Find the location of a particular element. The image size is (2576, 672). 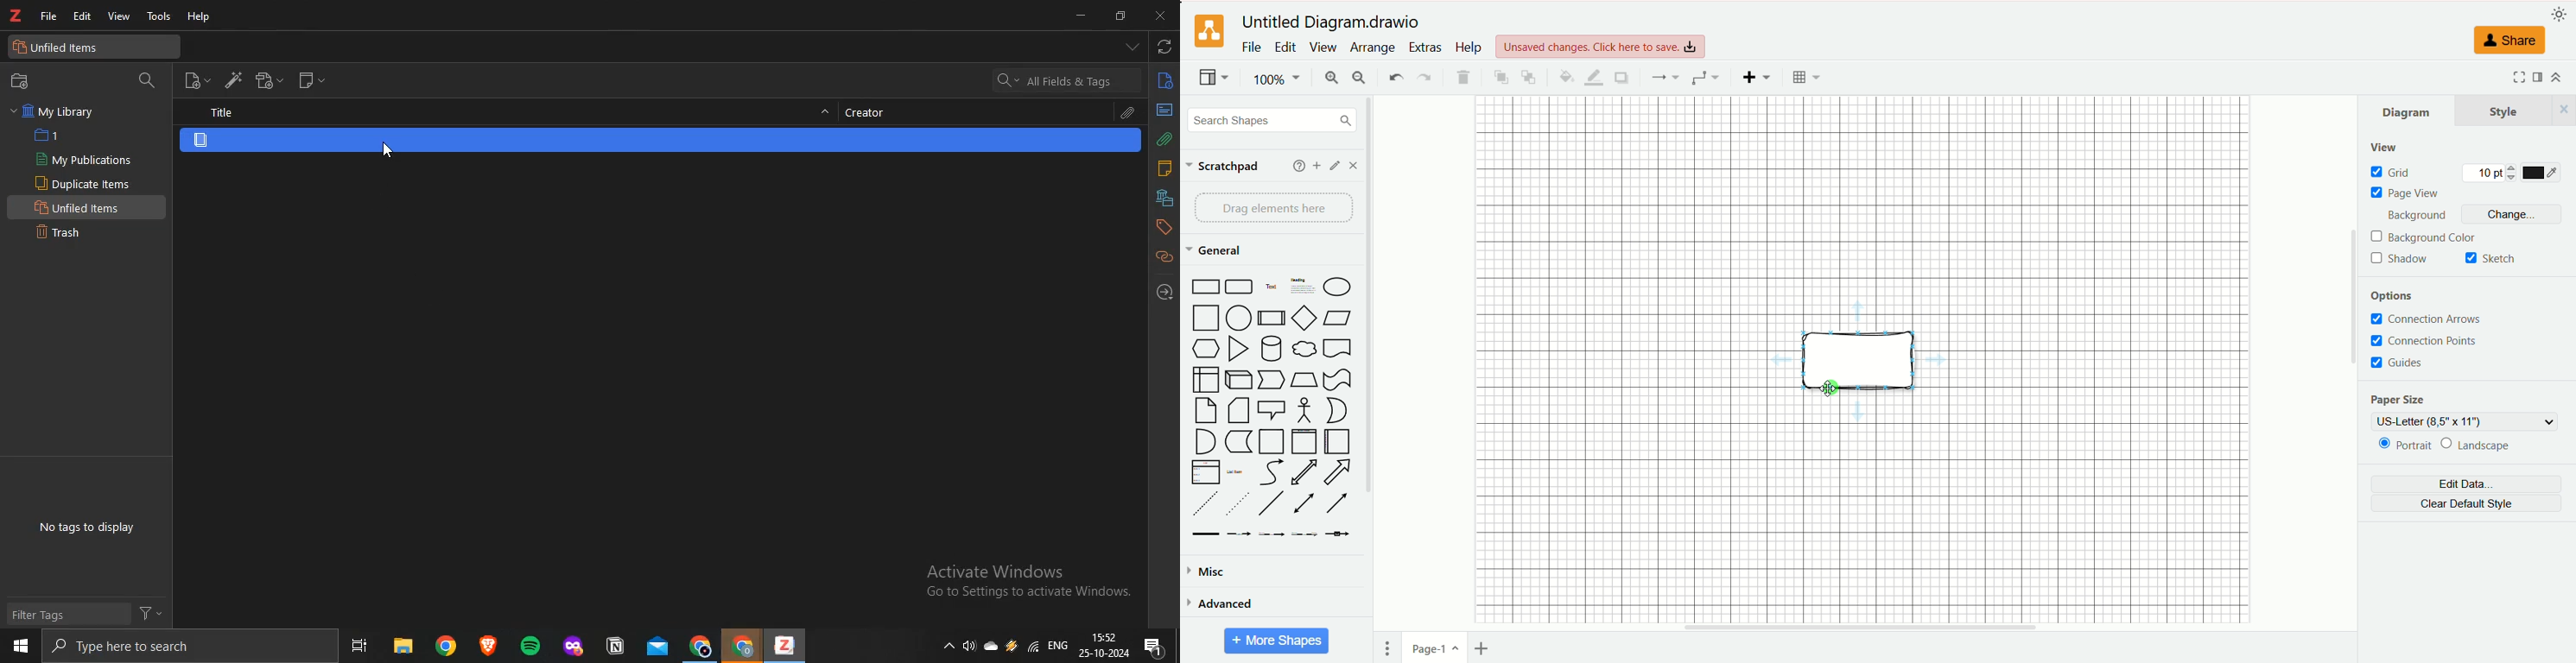

view is located at coordinates (1214, 79).